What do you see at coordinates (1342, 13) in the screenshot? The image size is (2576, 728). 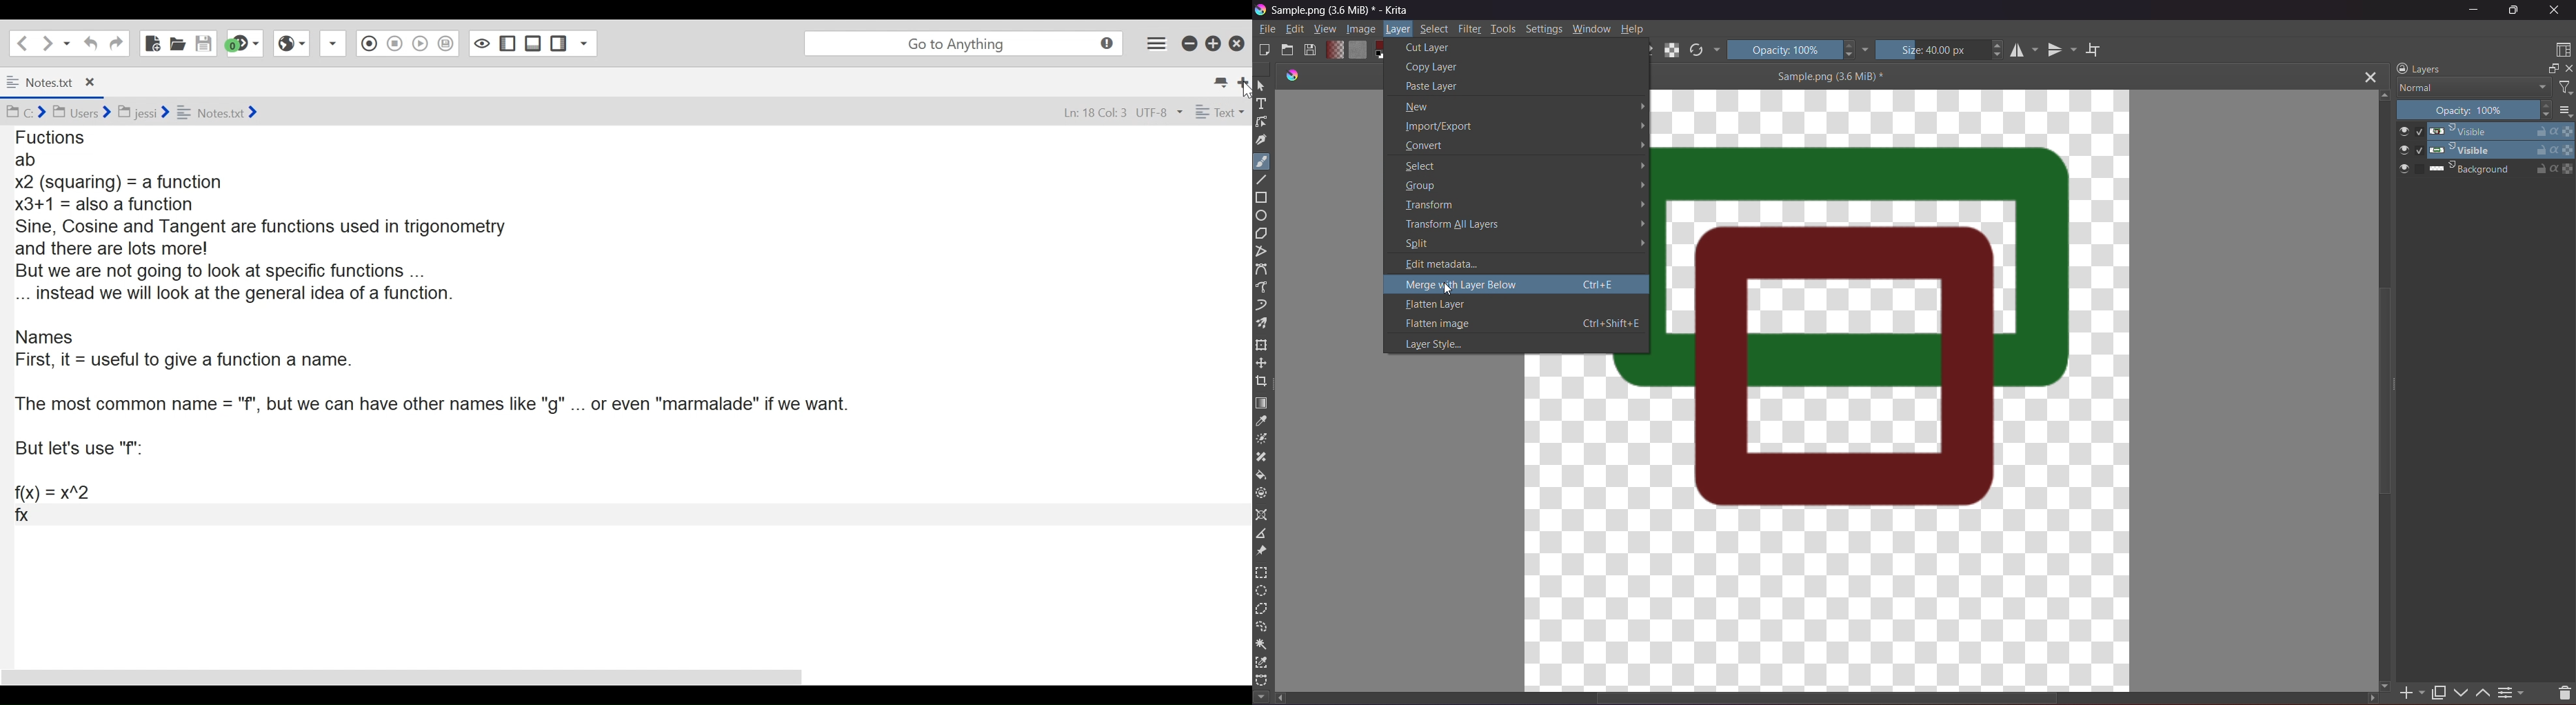 I see `Sample.png (3.6 MB)* - Krita` at bounding box center [1342, 13].